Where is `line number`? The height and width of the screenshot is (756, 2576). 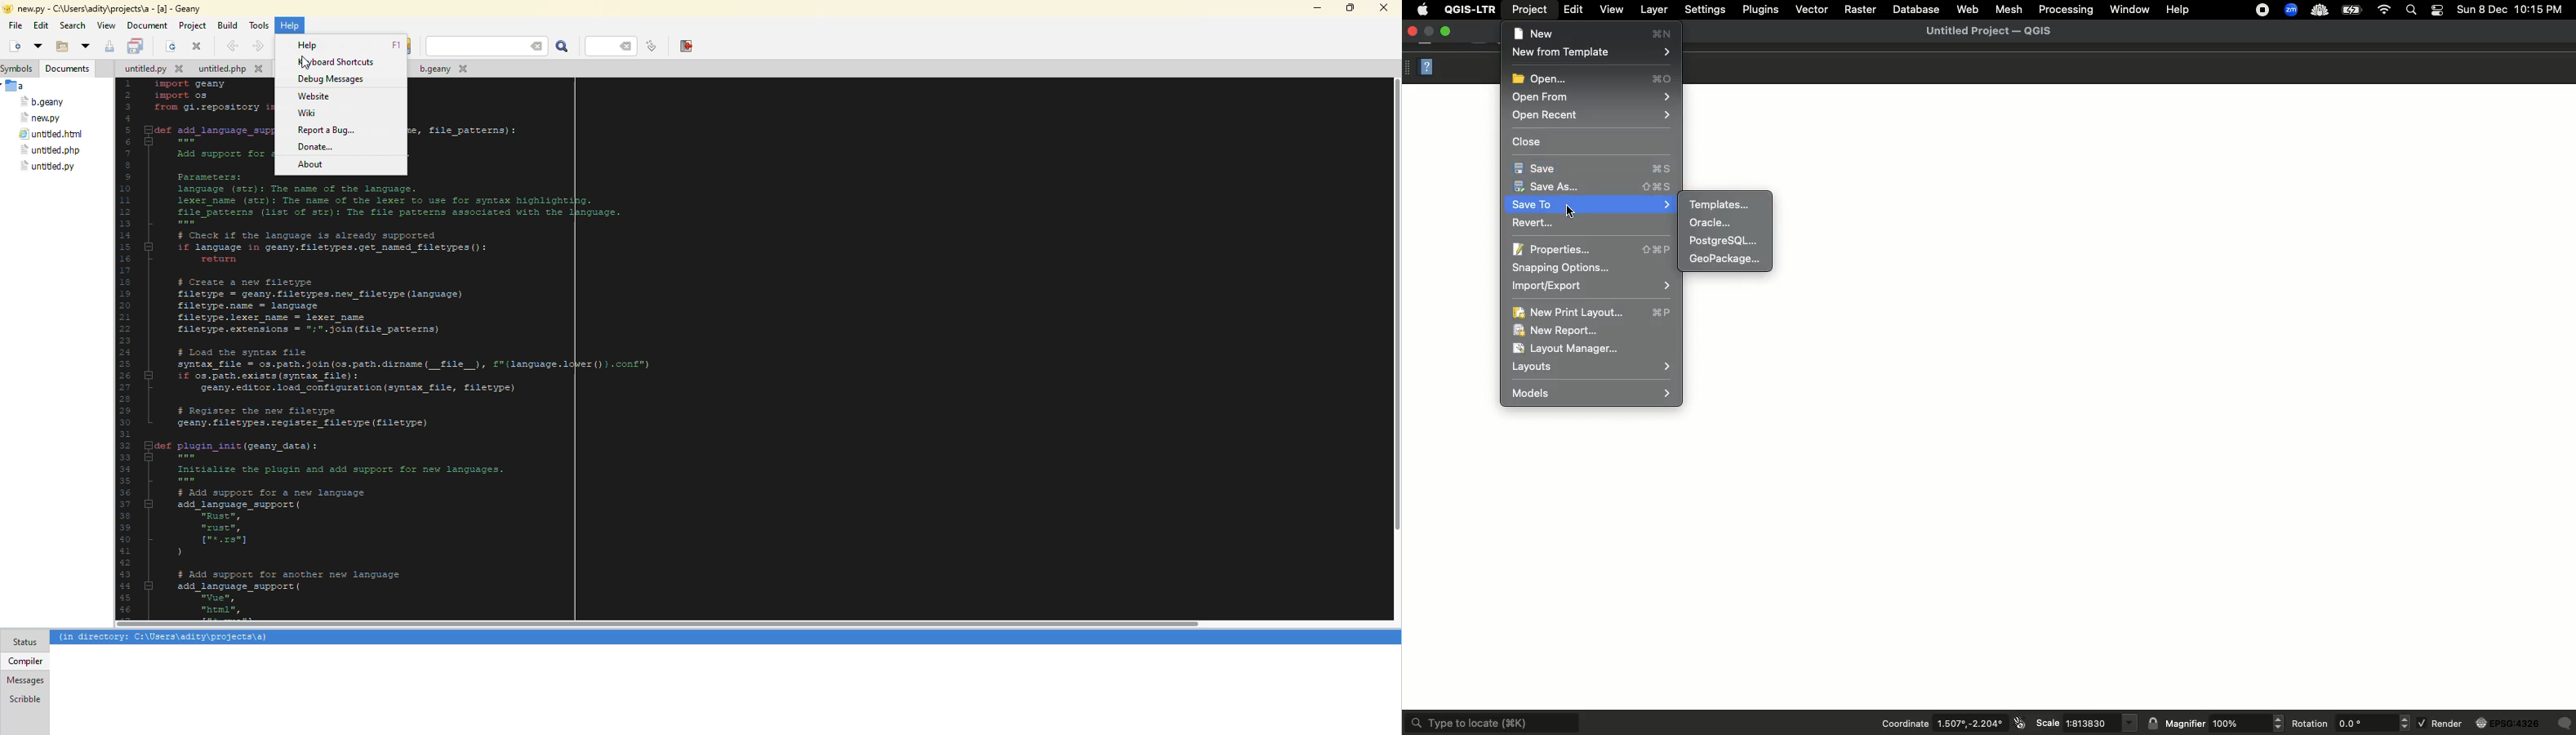
line number is located at coordinates (652, 46).